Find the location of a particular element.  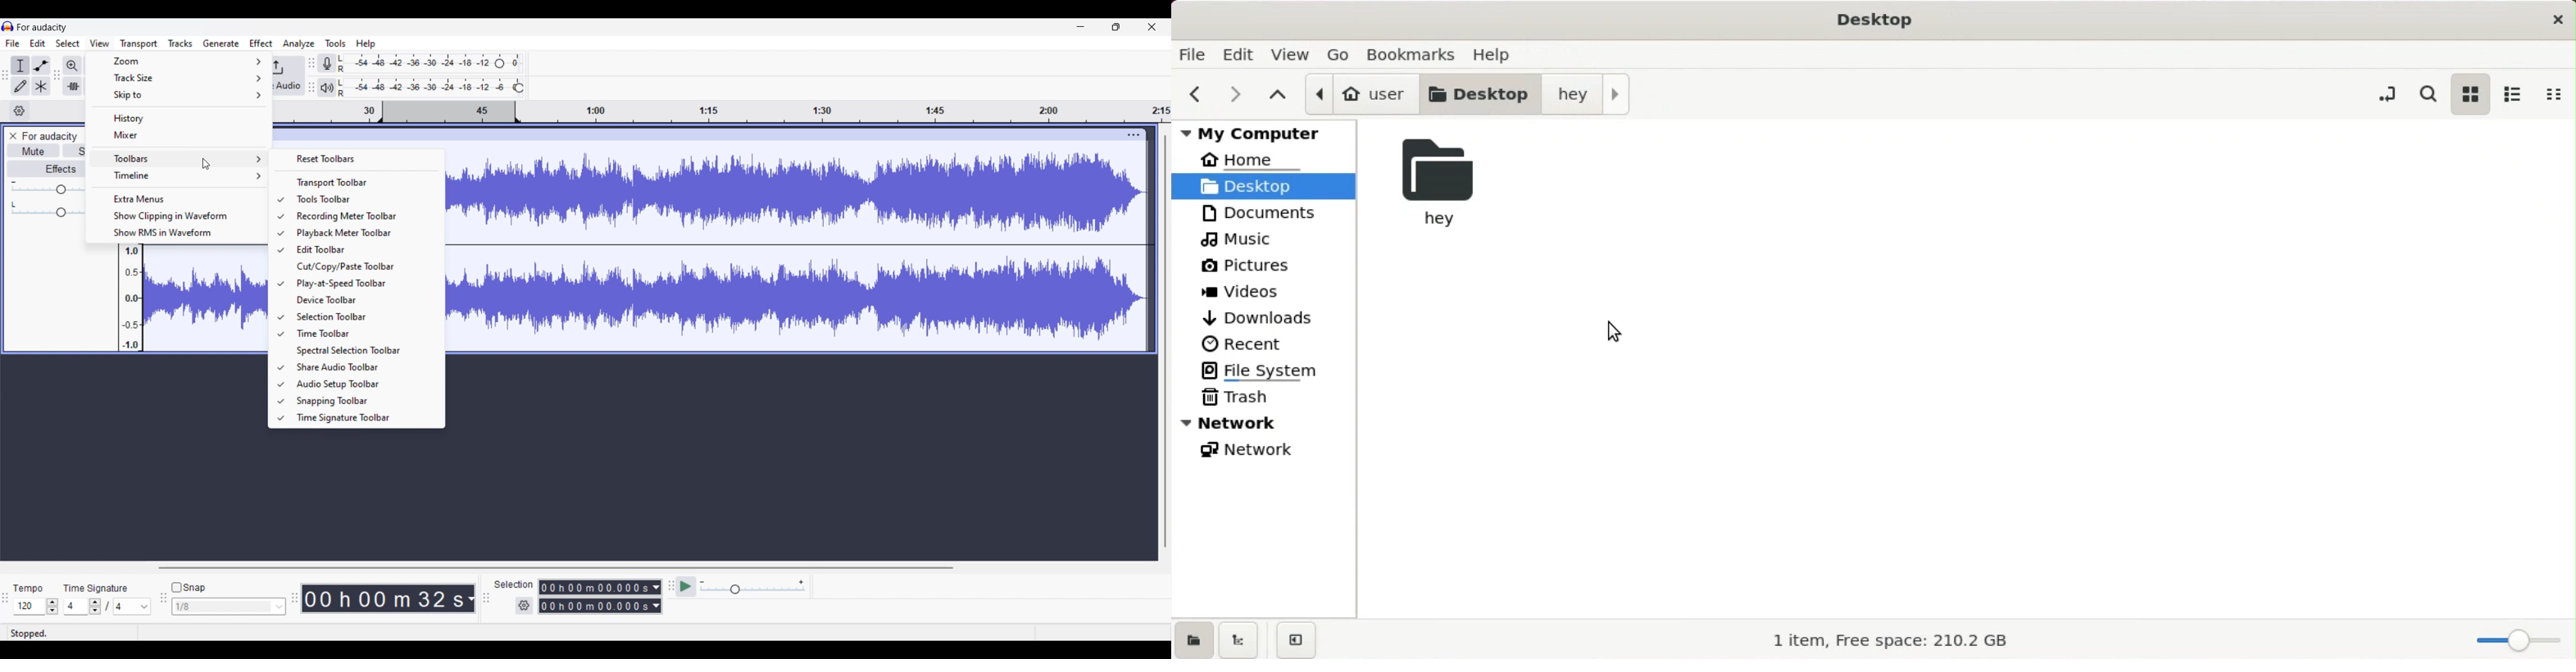

Trim audio outside selection is located at coordinates (73, 86).